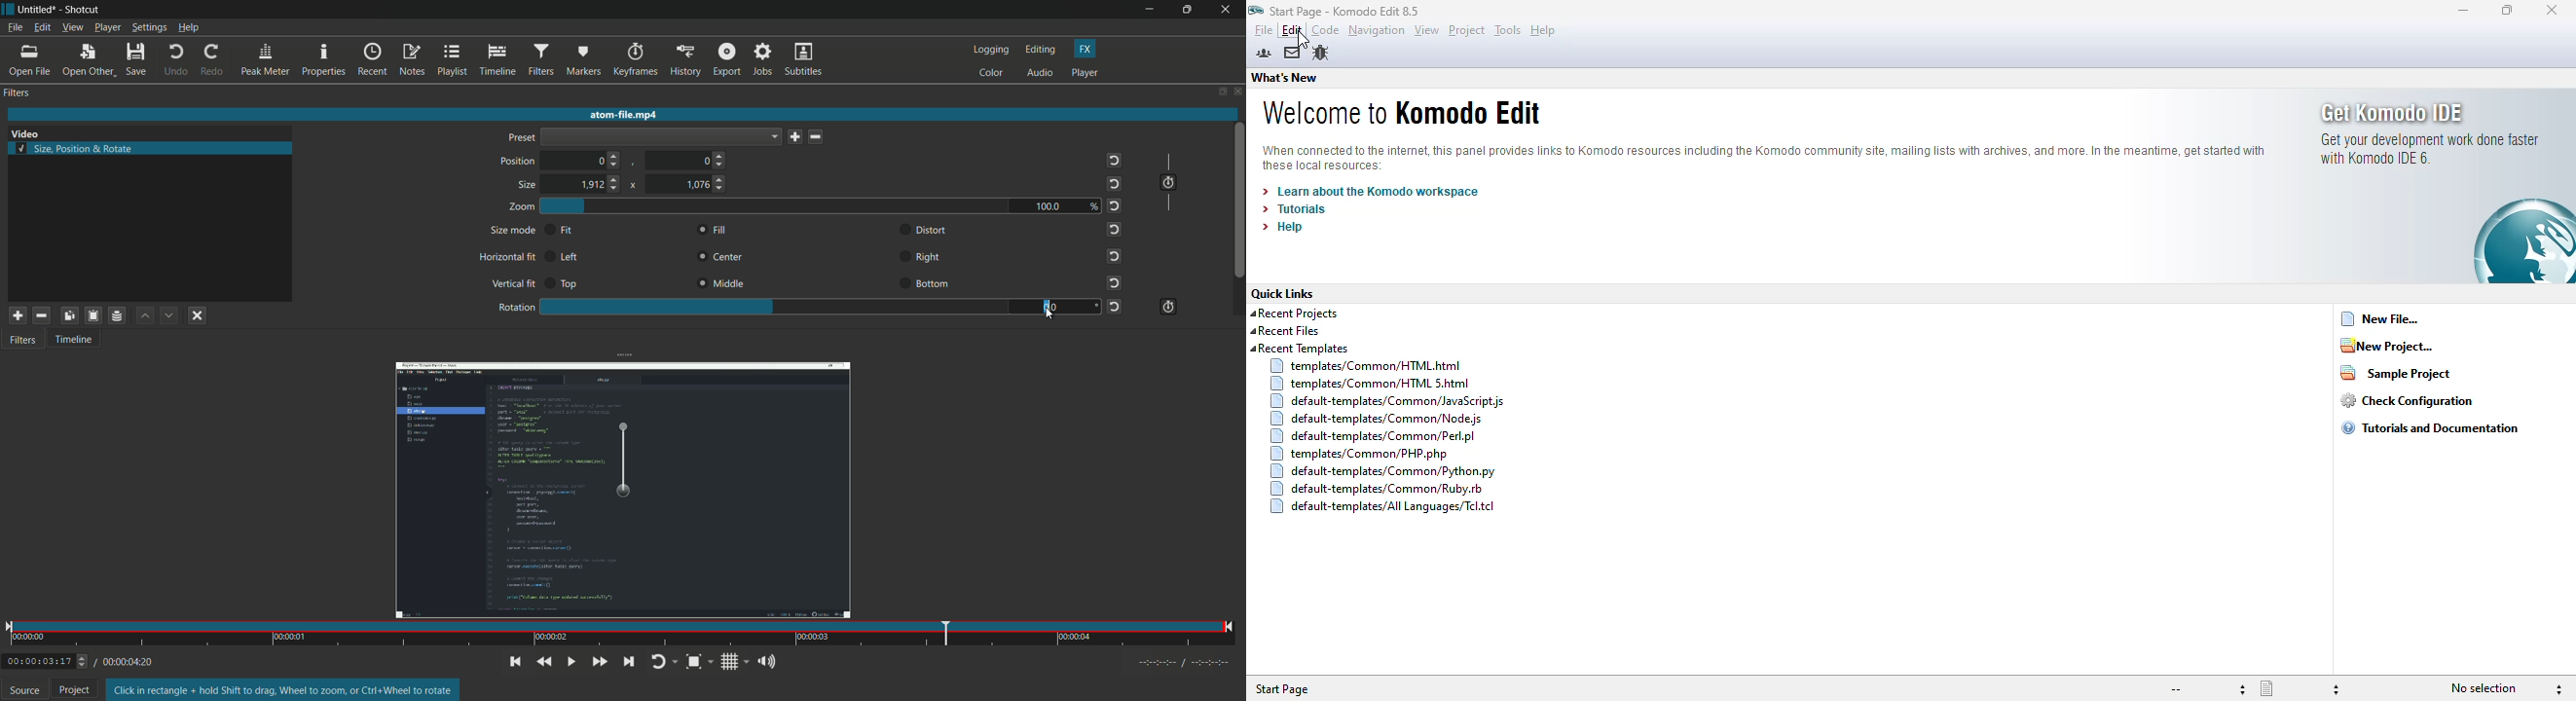  Describe the element at coordinates (1114, 206) in the screenshot. I see `reset to default` at that location.